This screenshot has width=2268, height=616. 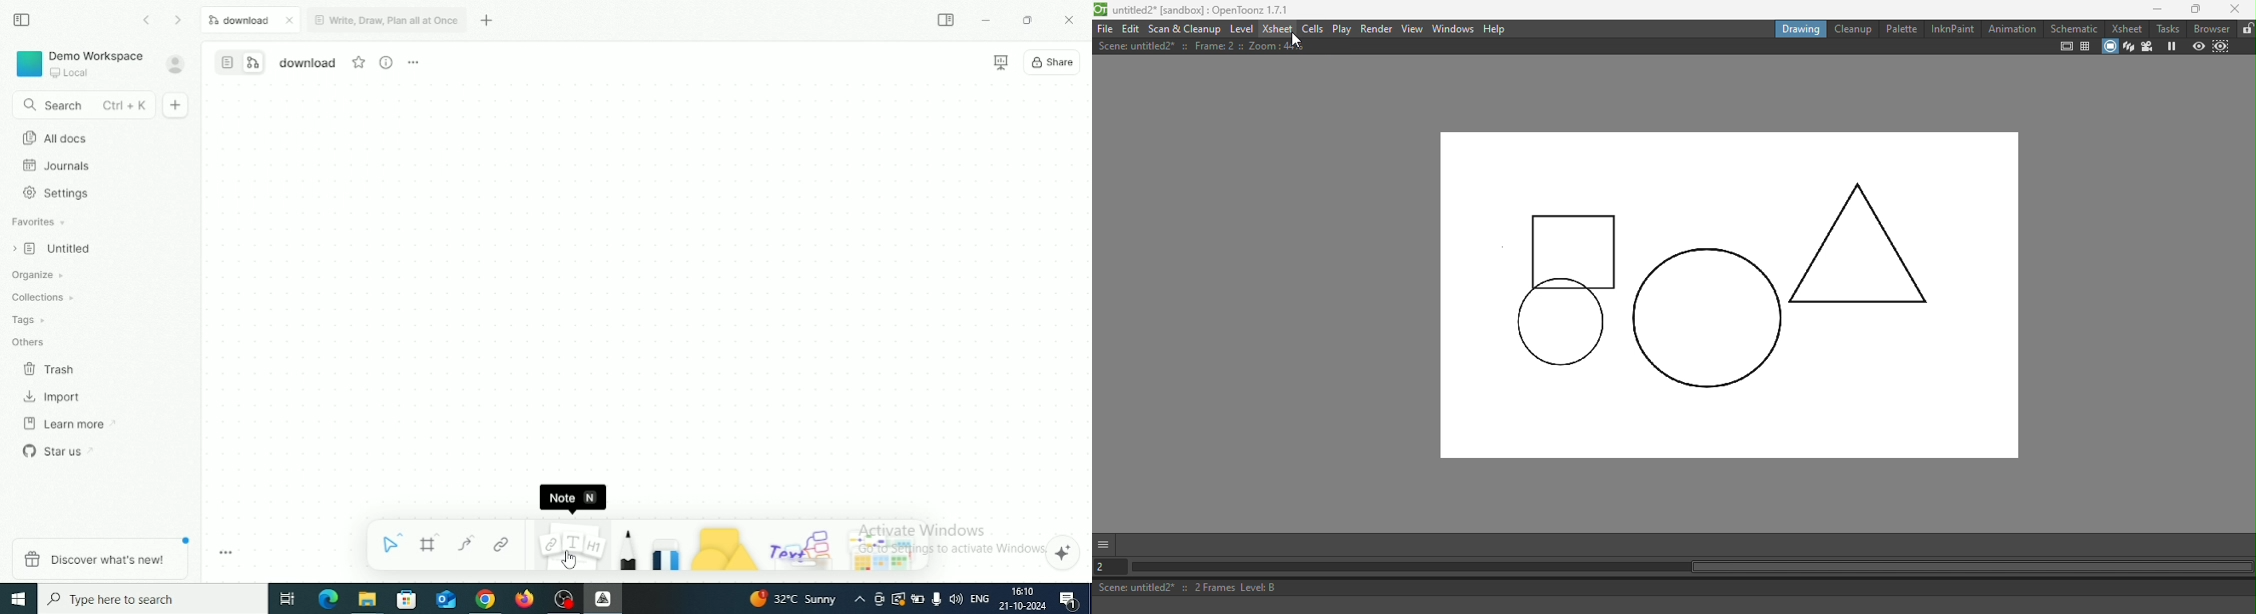 I want to click on Canvas, so click(x=1722, y=299).